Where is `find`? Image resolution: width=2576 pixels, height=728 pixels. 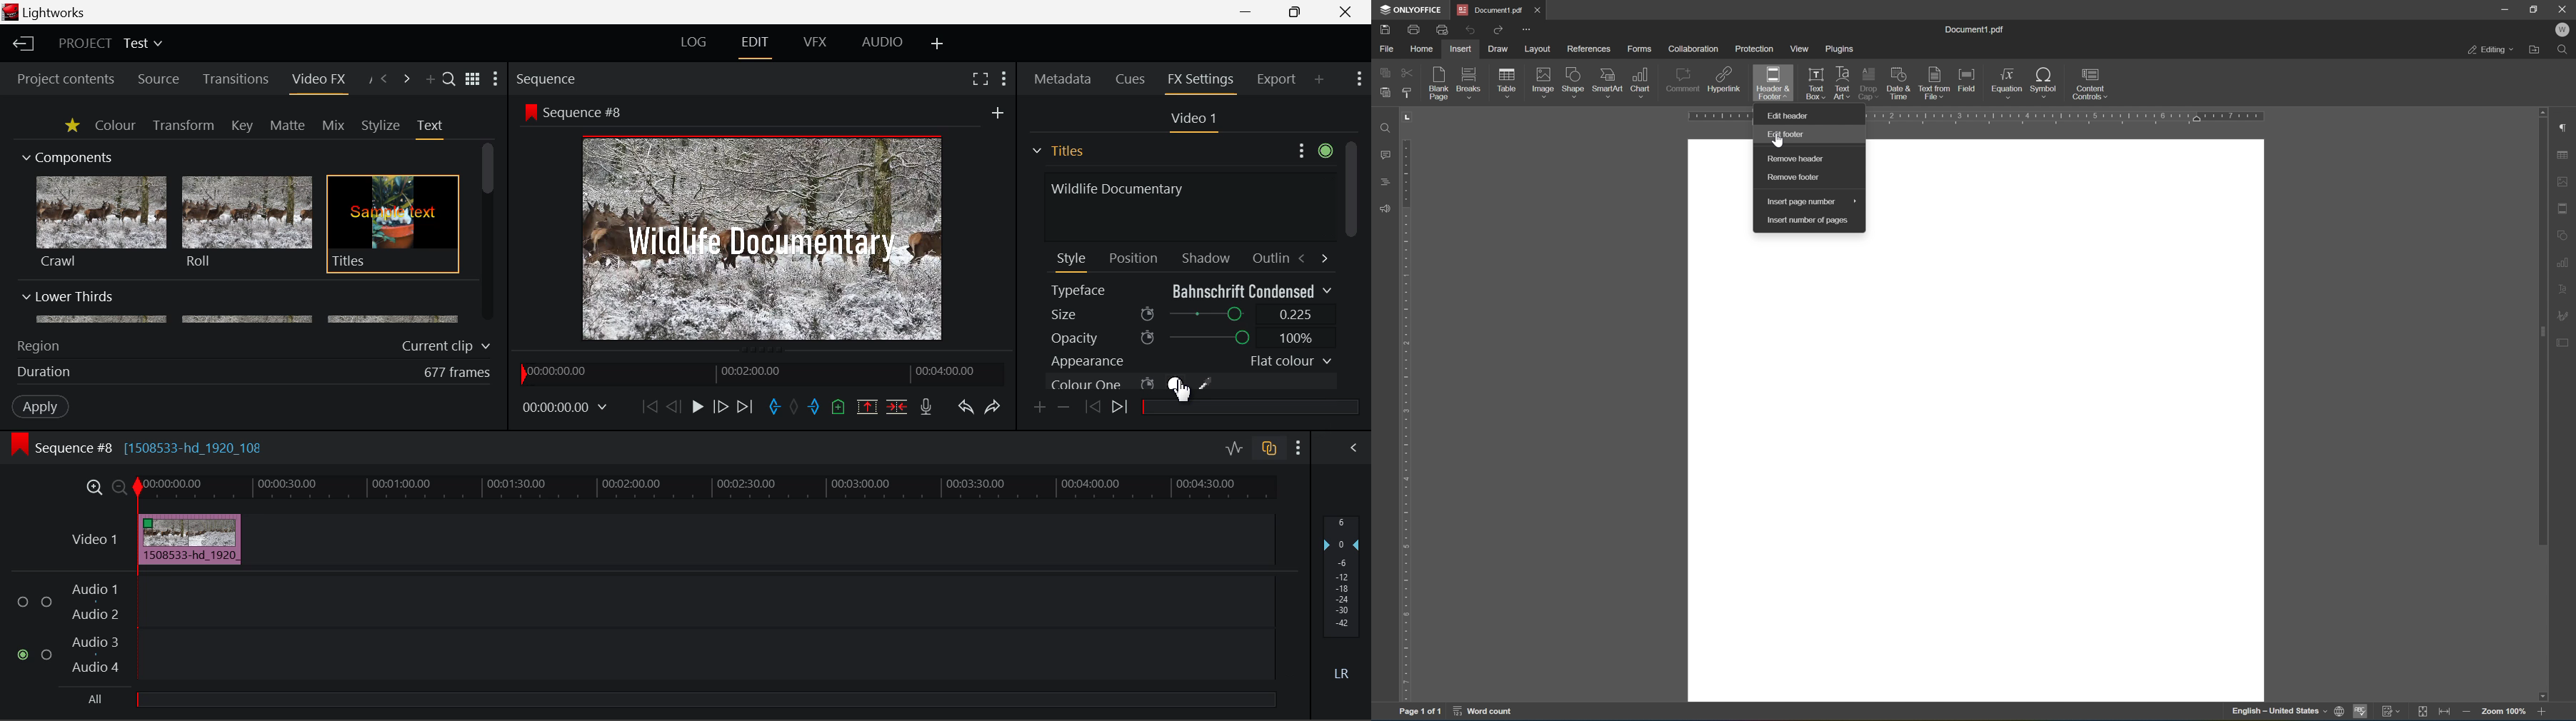
find is located at coordinates (2565, 51).